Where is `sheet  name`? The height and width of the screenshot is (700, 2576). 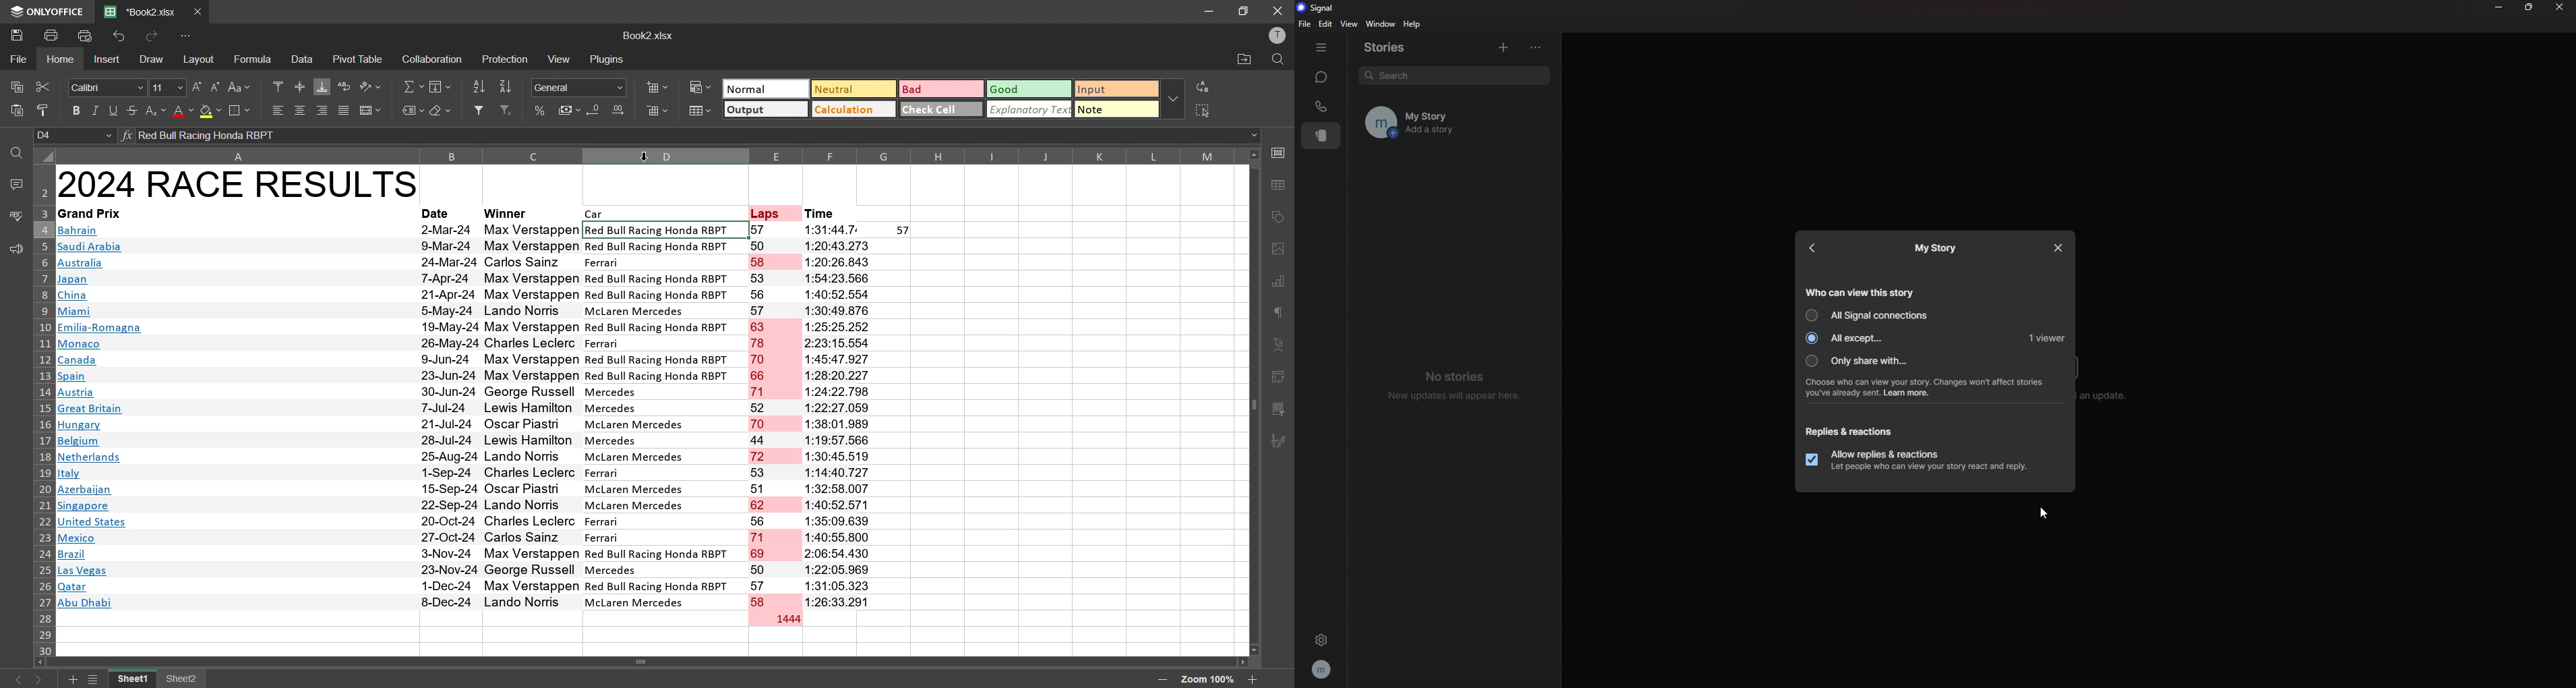
sheet  name is located at coordinates (182, 680).